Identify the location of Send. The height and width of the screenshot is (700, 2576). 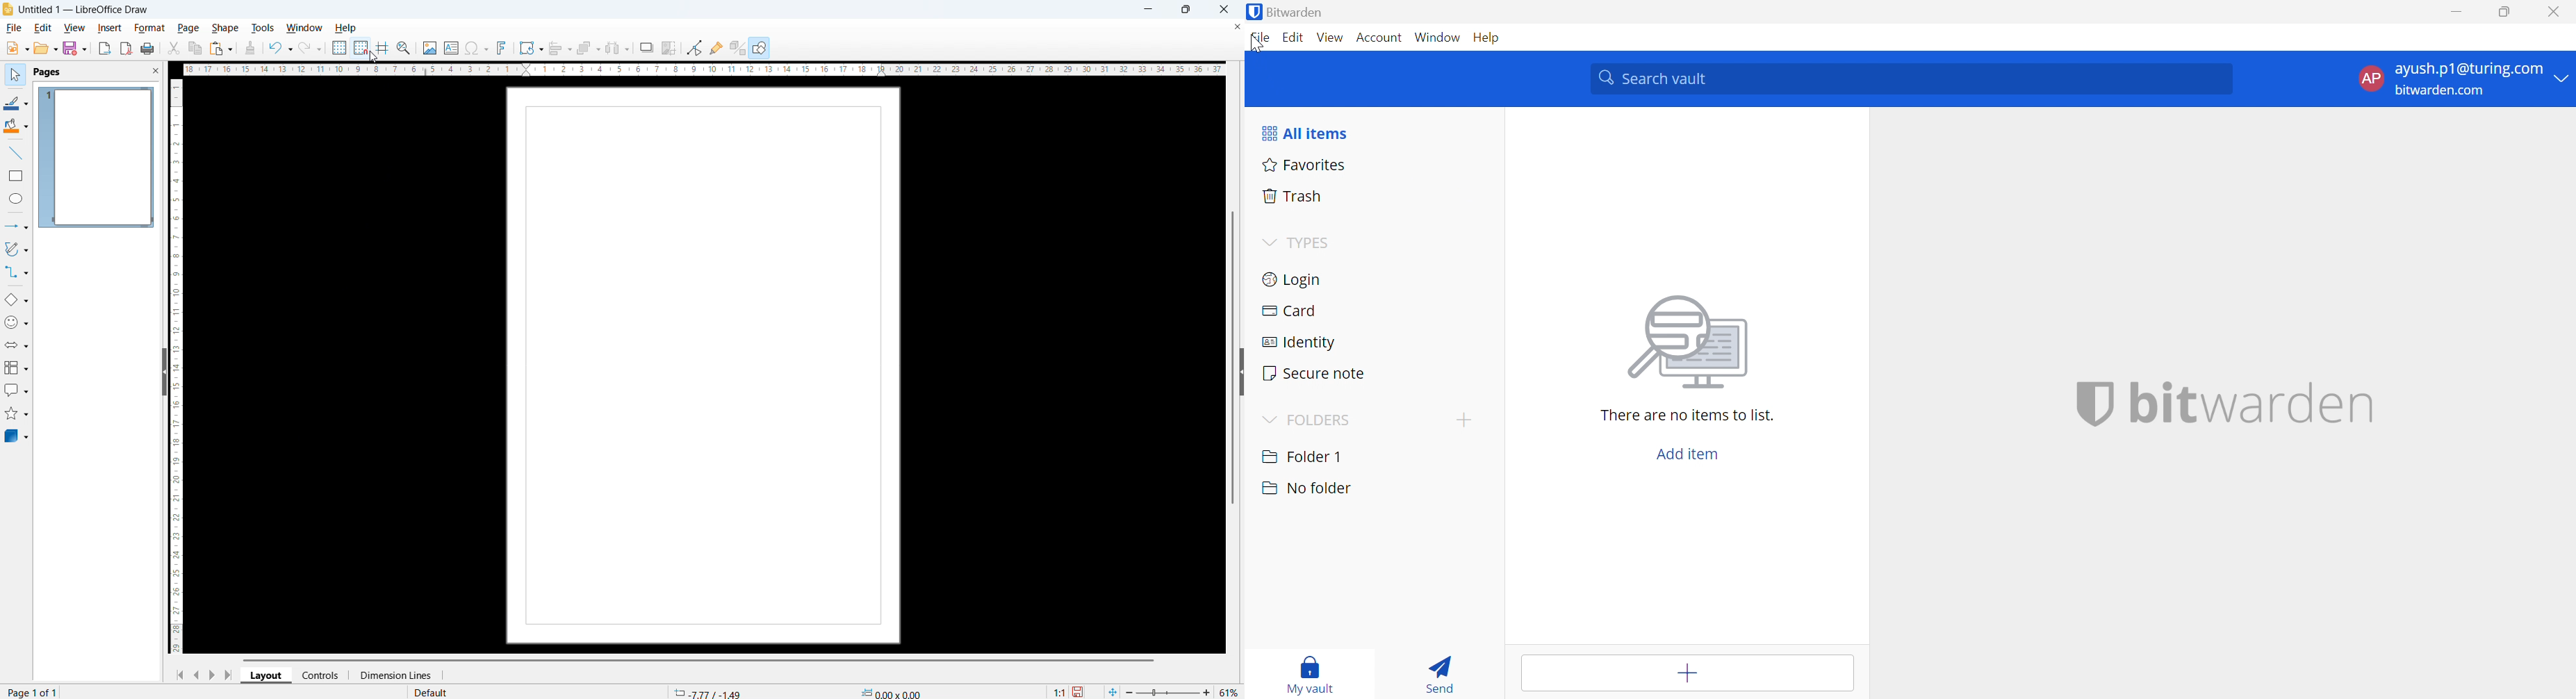
(1445, 673).